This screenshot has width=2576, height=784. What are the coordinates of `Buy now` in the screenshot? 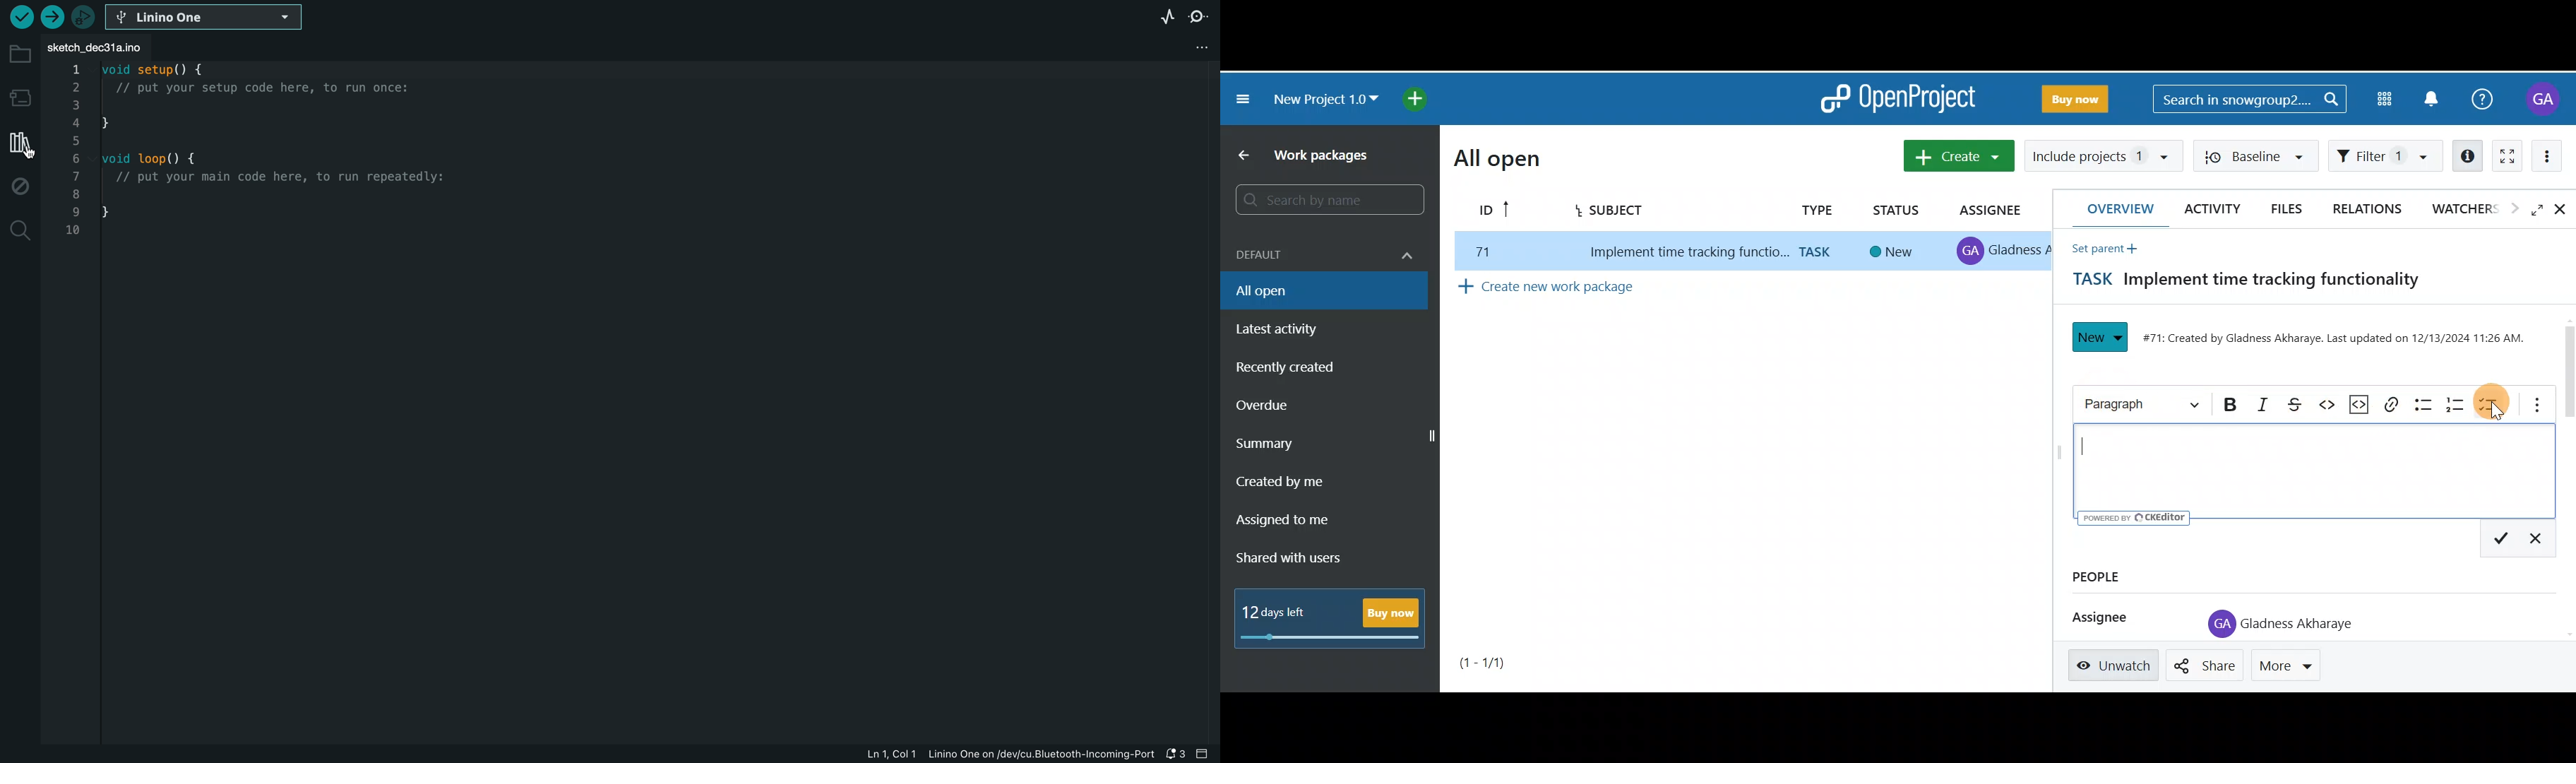 It's located at (1393, 613).